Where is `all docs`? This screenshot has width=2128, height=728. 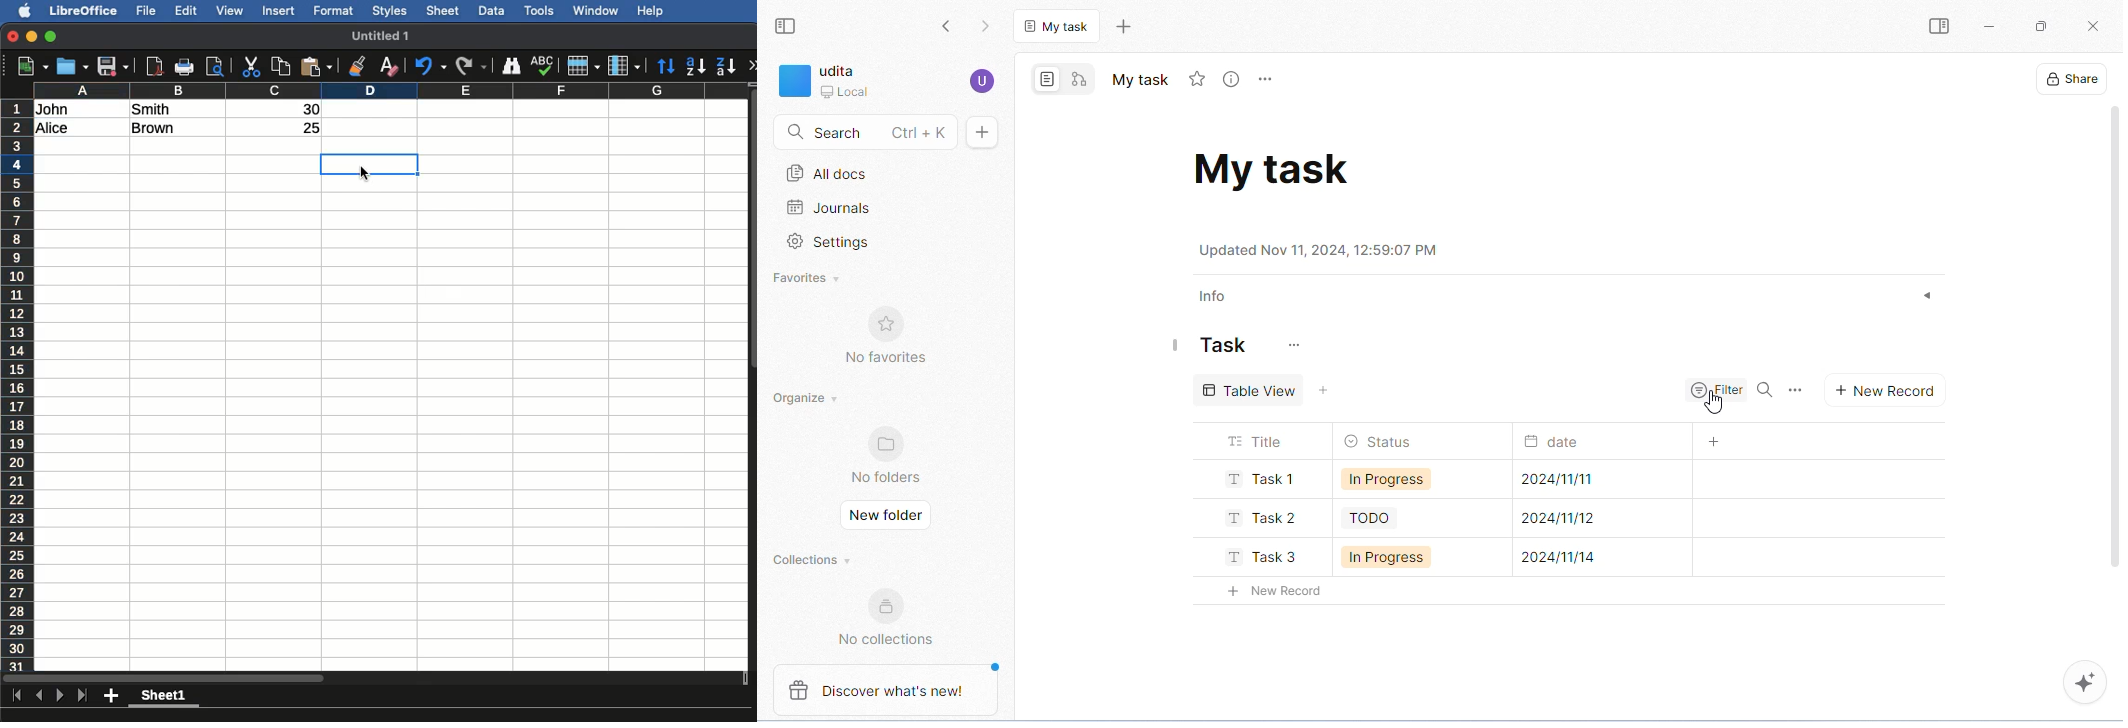
all docs is located at coordinates (829, 173).